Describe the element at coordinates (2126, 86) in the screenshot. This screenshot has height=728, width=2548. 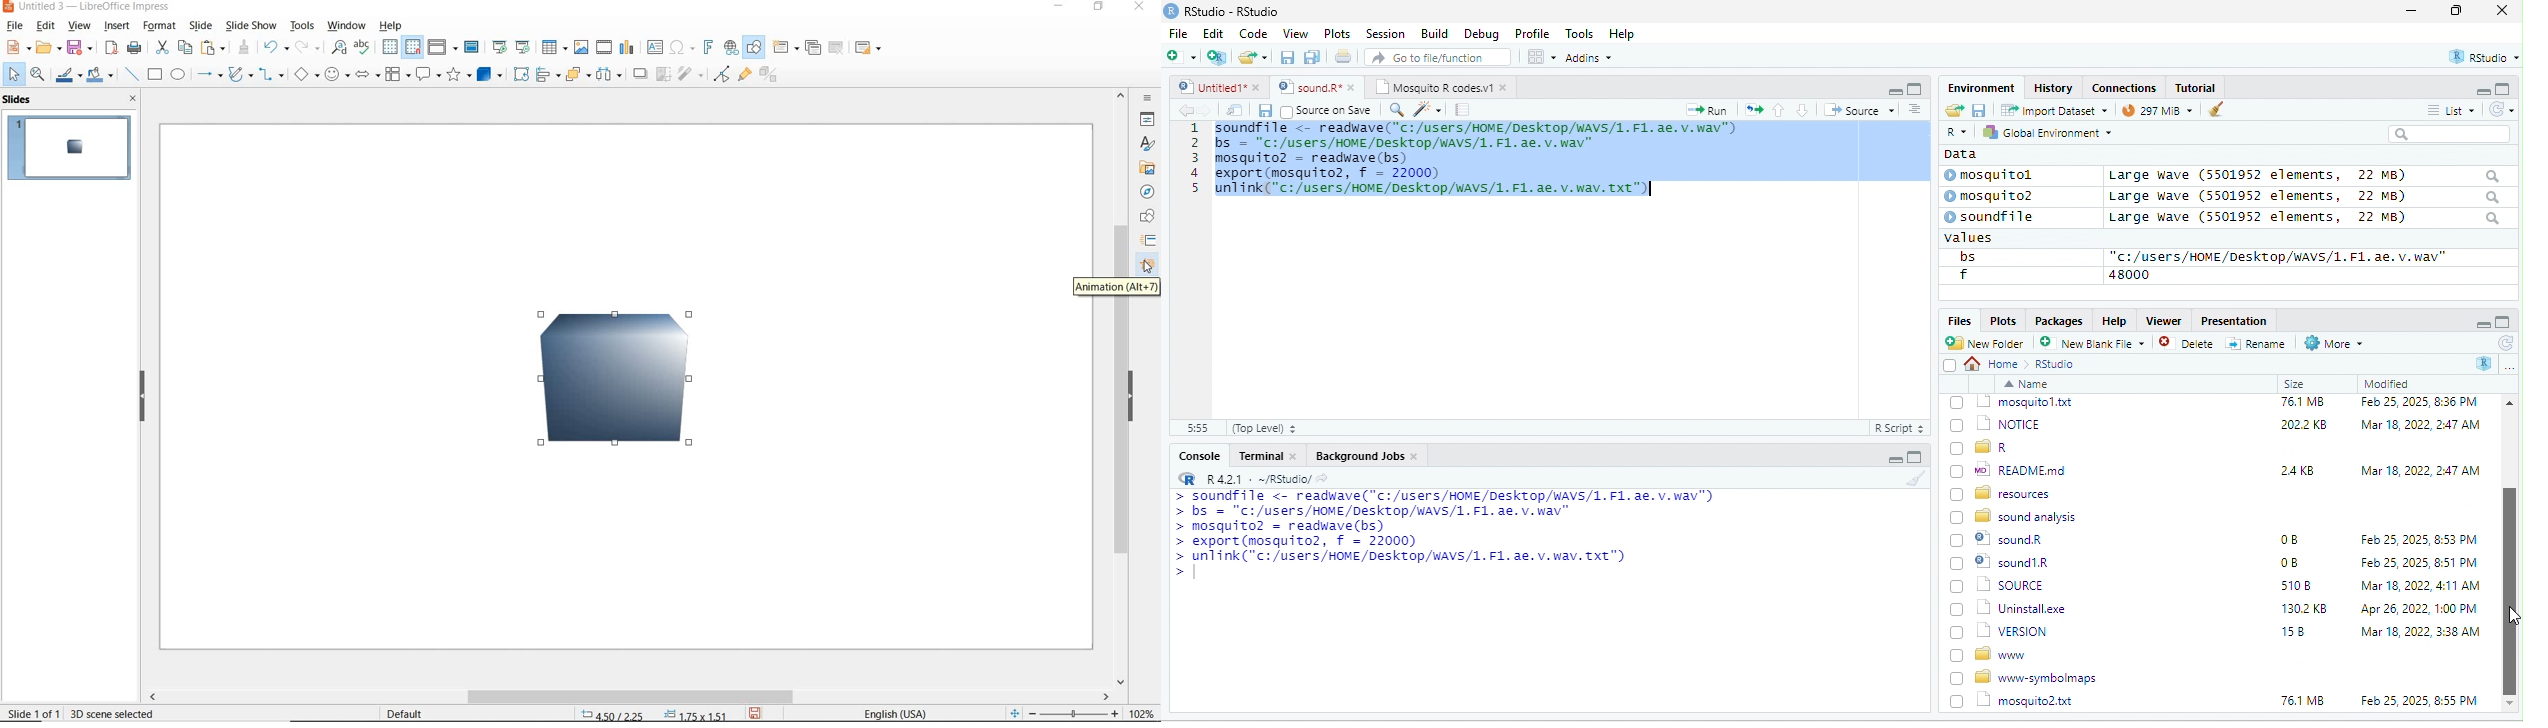
I see `clases` at that location.